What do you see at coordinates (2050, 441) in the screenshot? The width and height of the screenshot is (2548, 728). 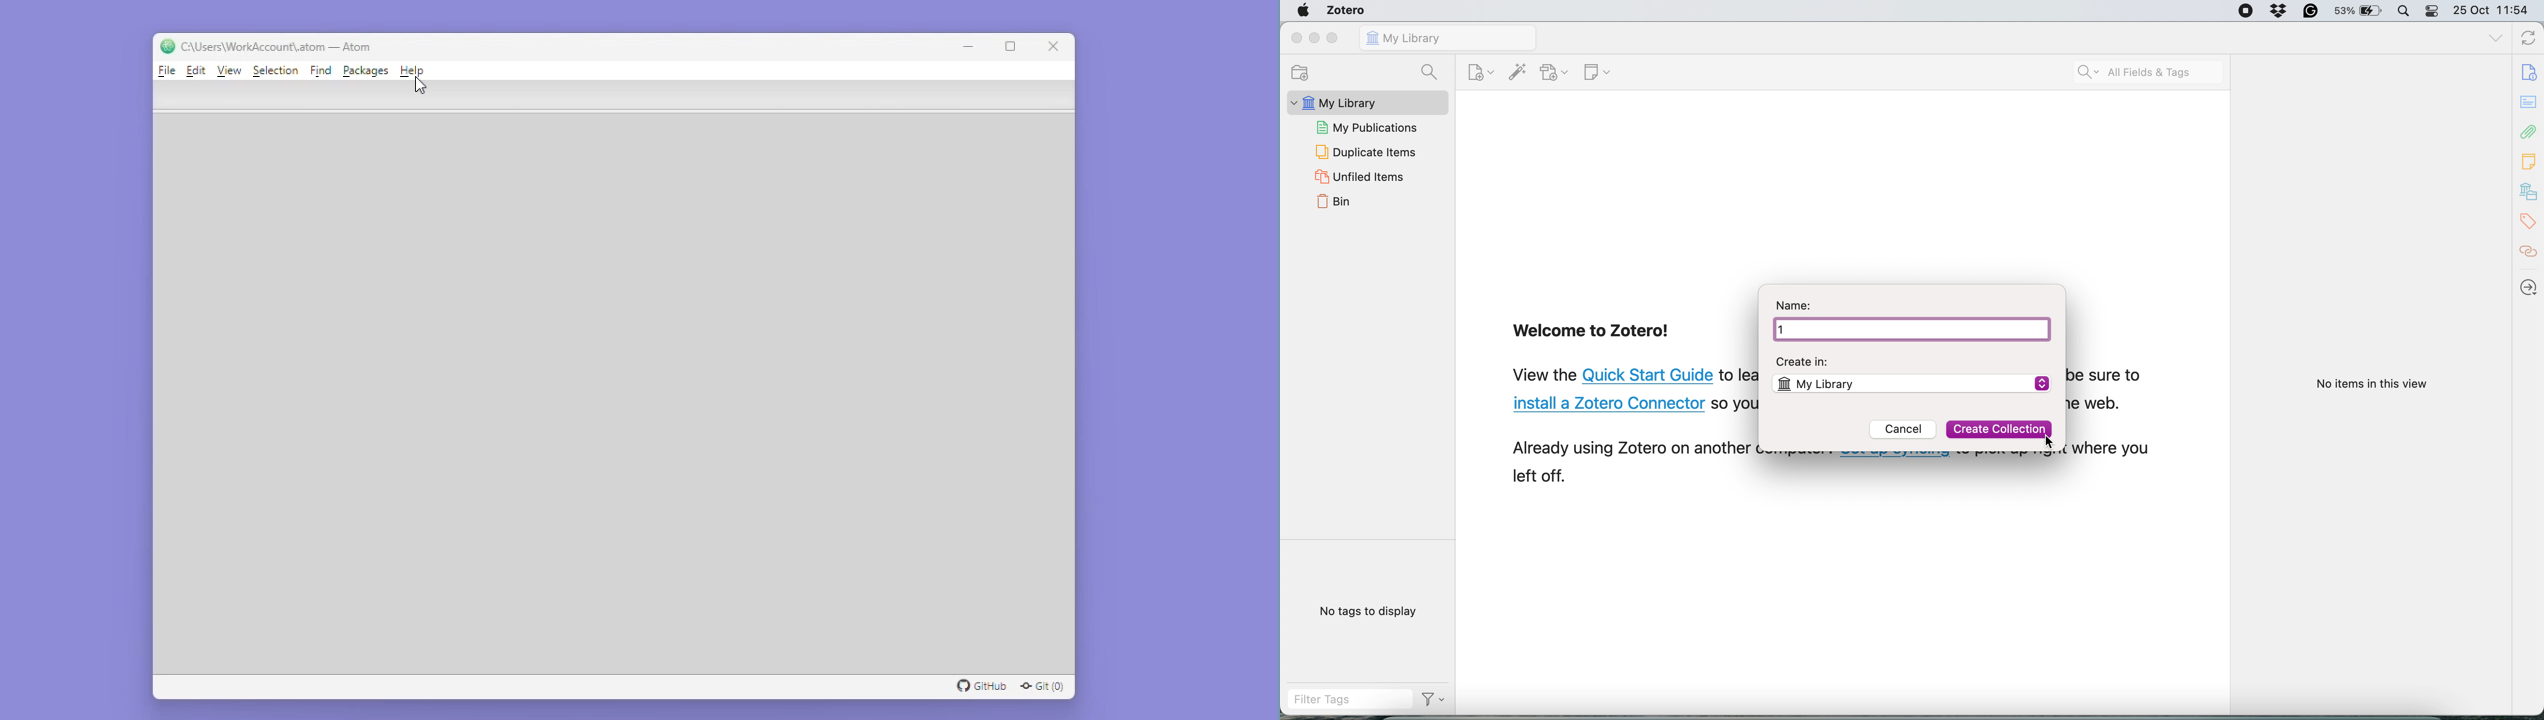 I see `Cursor Position` at bounding box center [2050, 441].